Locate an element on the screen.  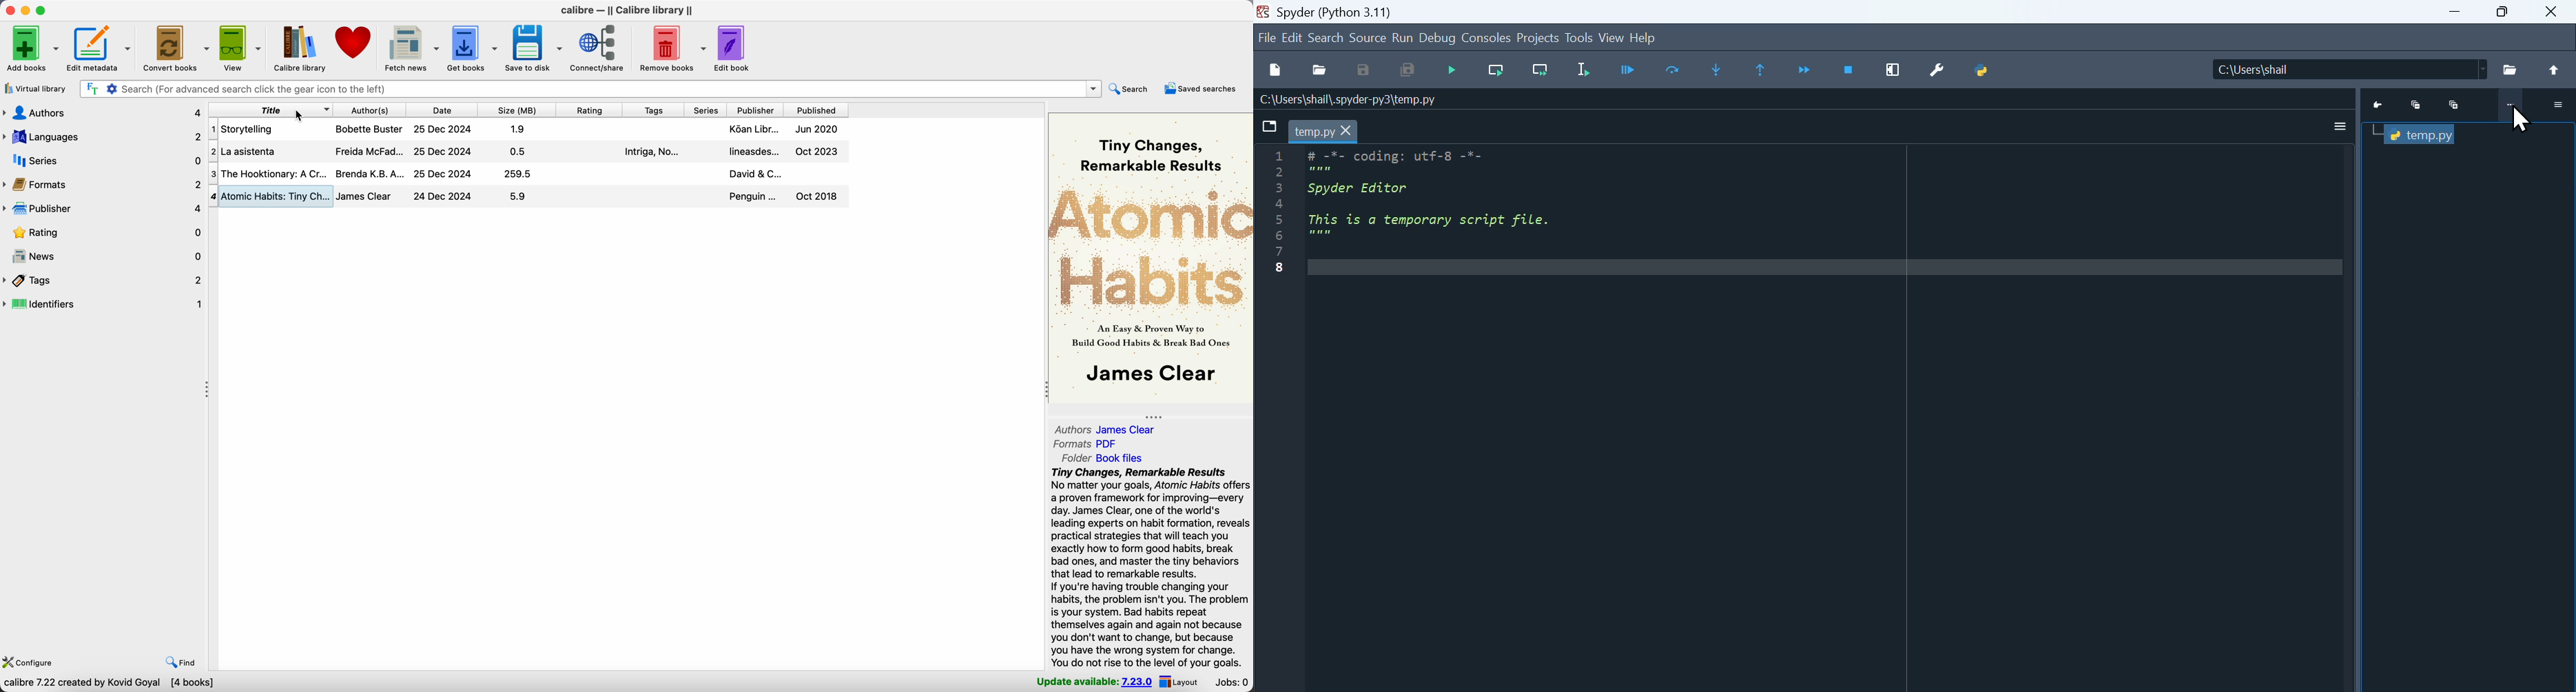
search is located at coordinates (1327, 39).